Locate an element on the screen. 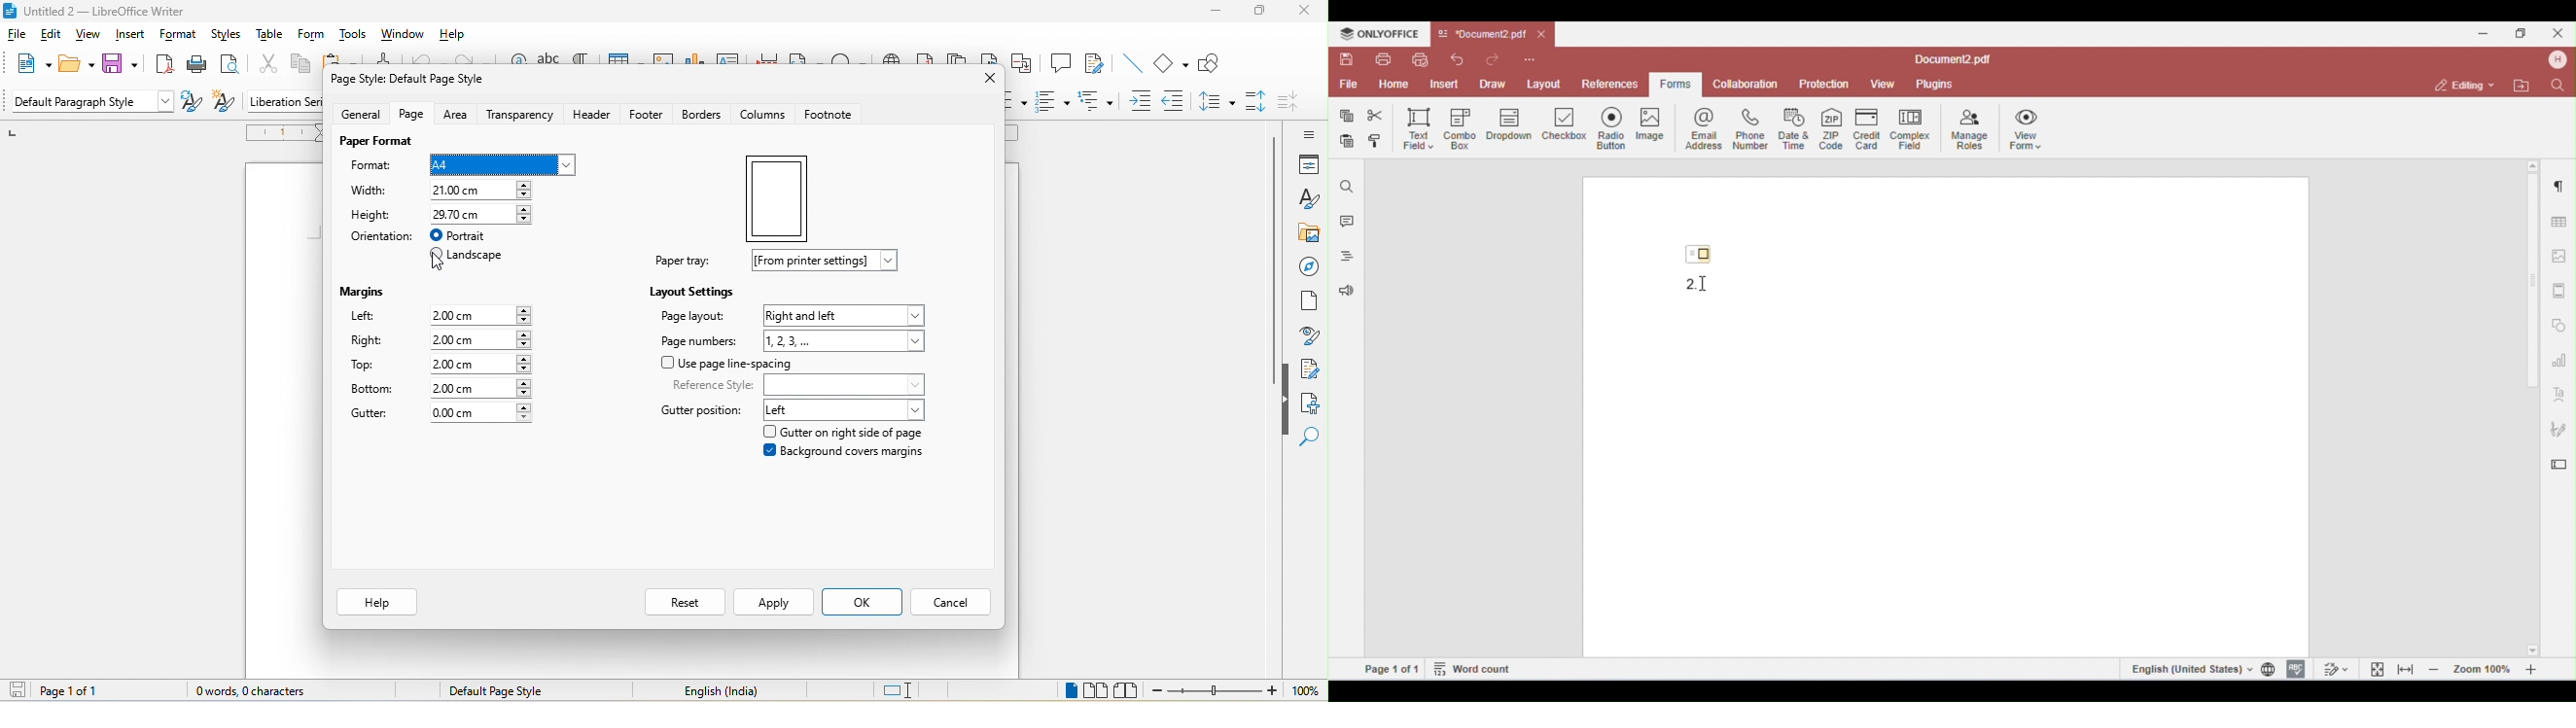 The width and height of the screenshot is (2576, 728). standard selection is located at coordinates (904, 689).